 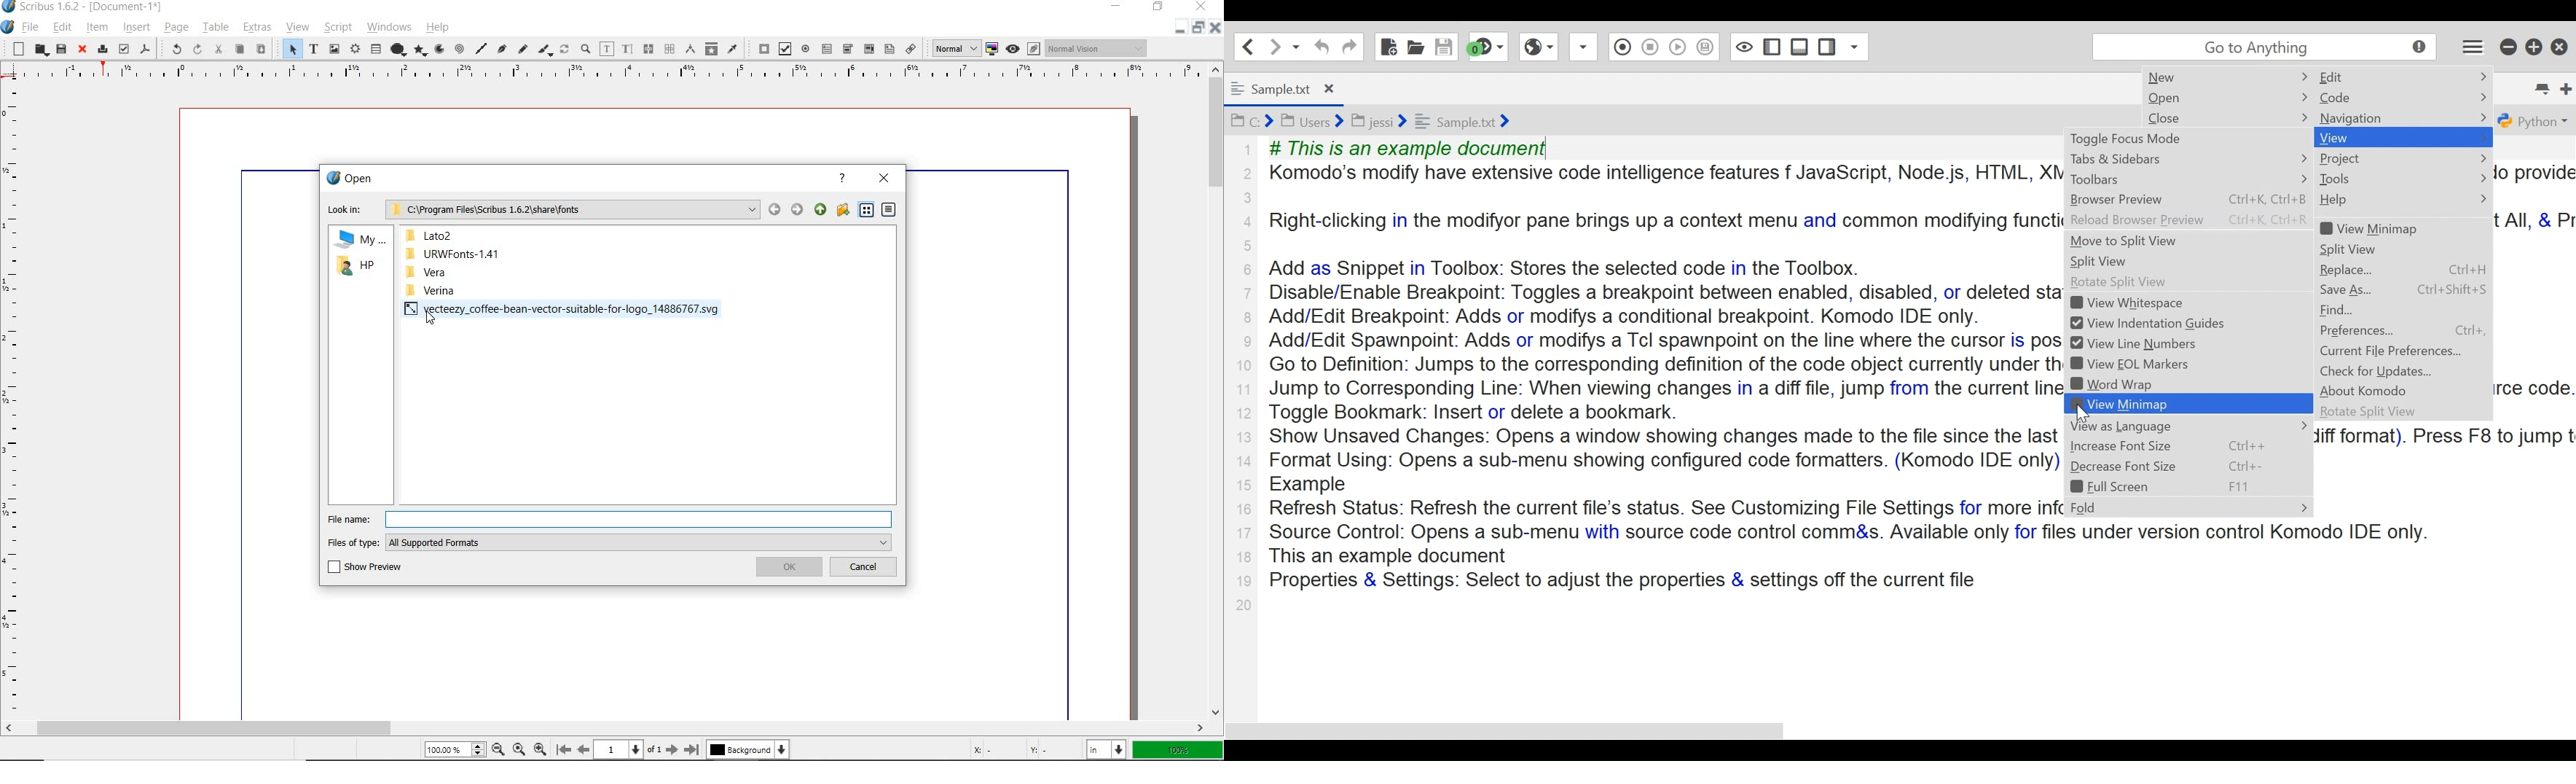 What do you see at coordinates (952, 48) in the screenshot?
I see `Normal` at bounding box center [952, 48].